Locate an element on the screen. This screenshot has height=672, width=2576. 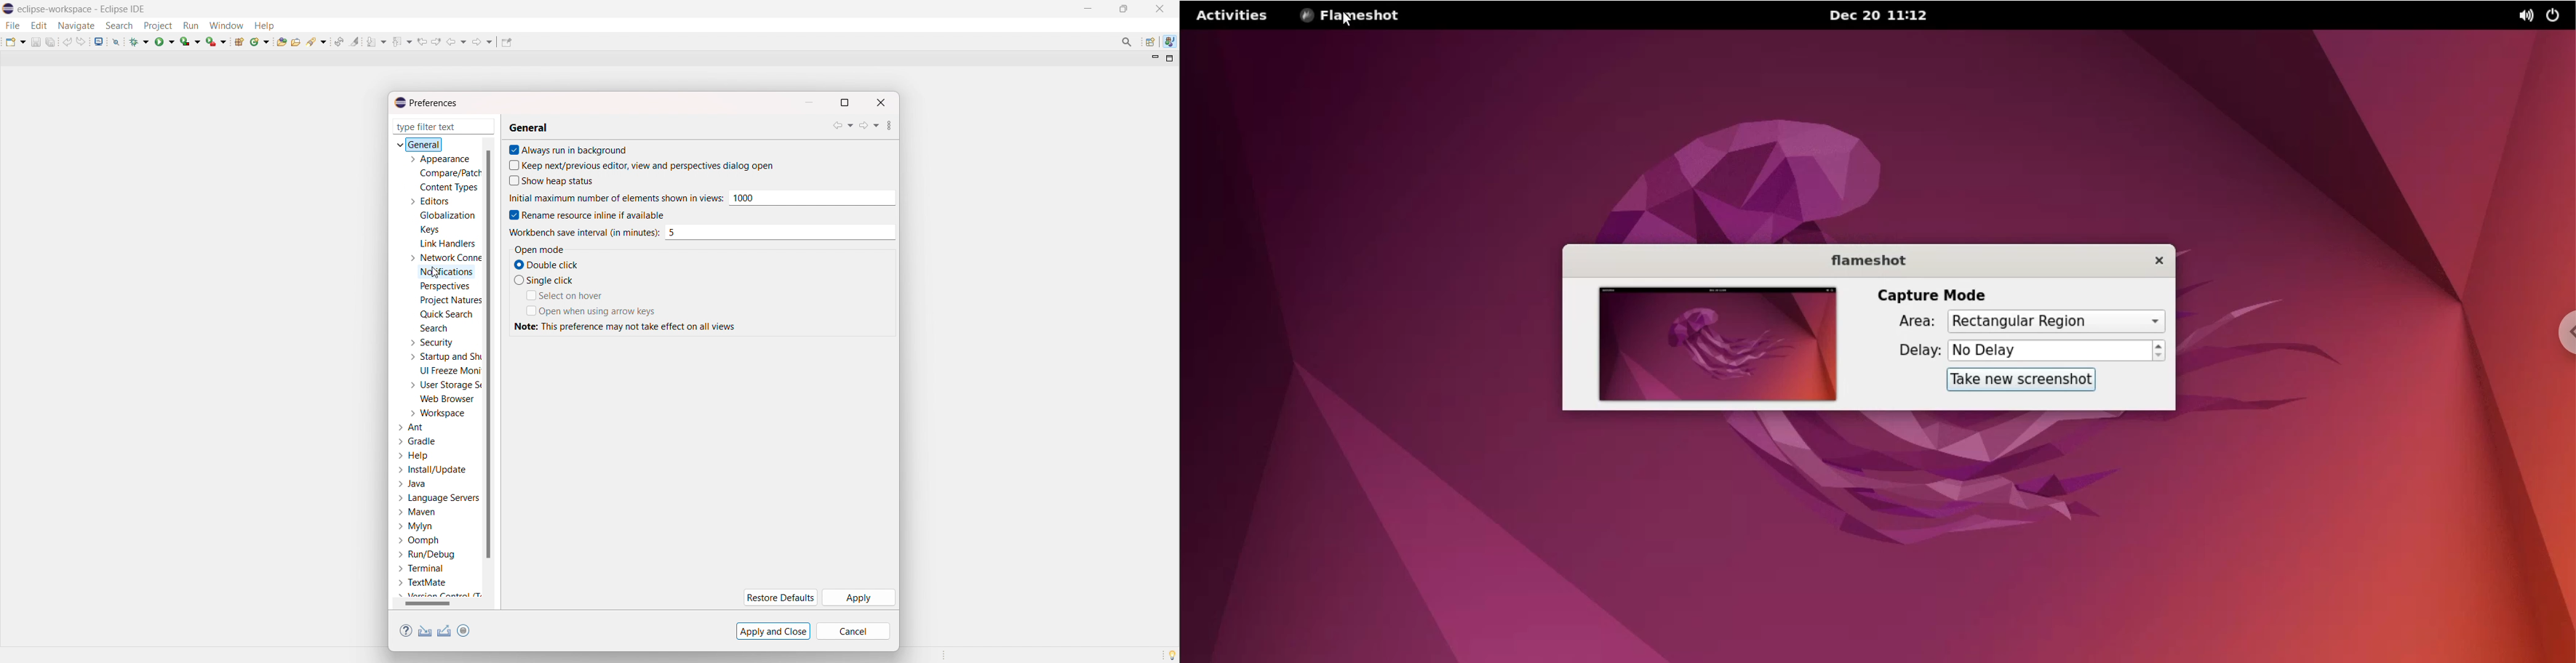
UI freeze monitoring is located at coordinates (450, 371).